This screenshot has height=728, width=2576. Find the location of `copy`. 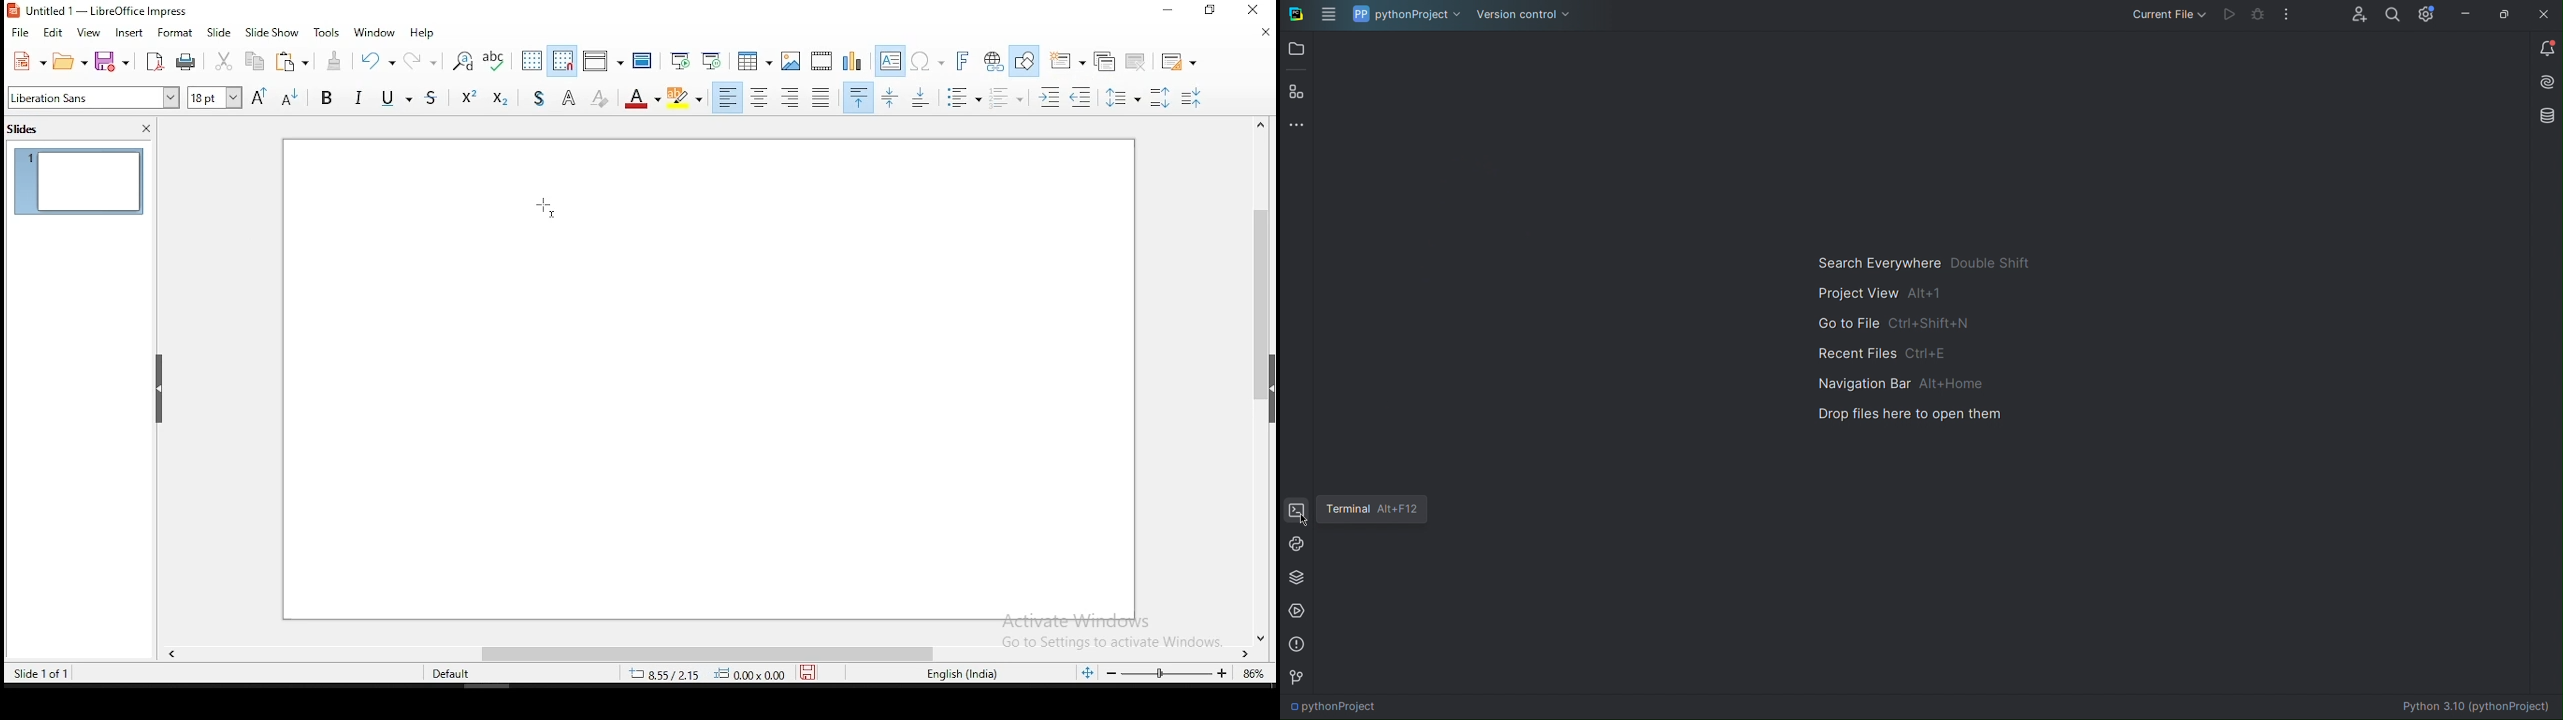

copy is located at coordinates (256, 62).